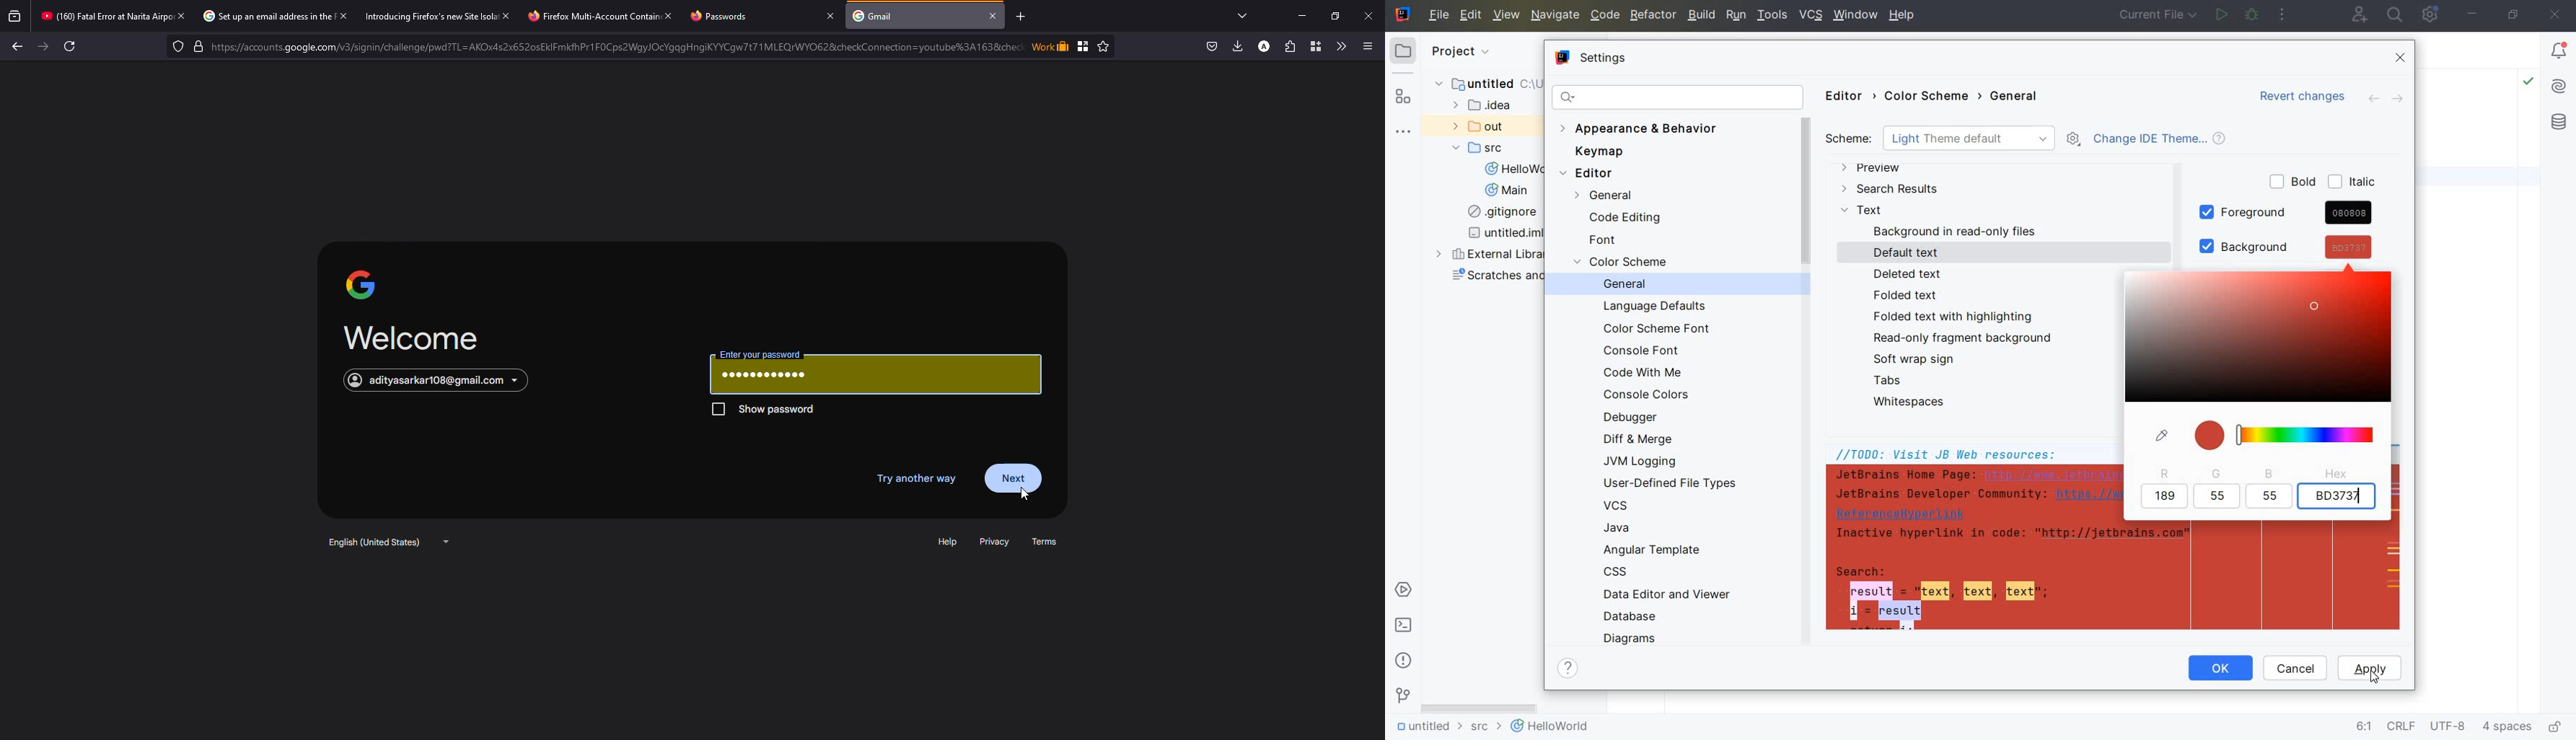 This screenshot has width=2576, height=756. I want to click on VIEW, so click(1507, 16).